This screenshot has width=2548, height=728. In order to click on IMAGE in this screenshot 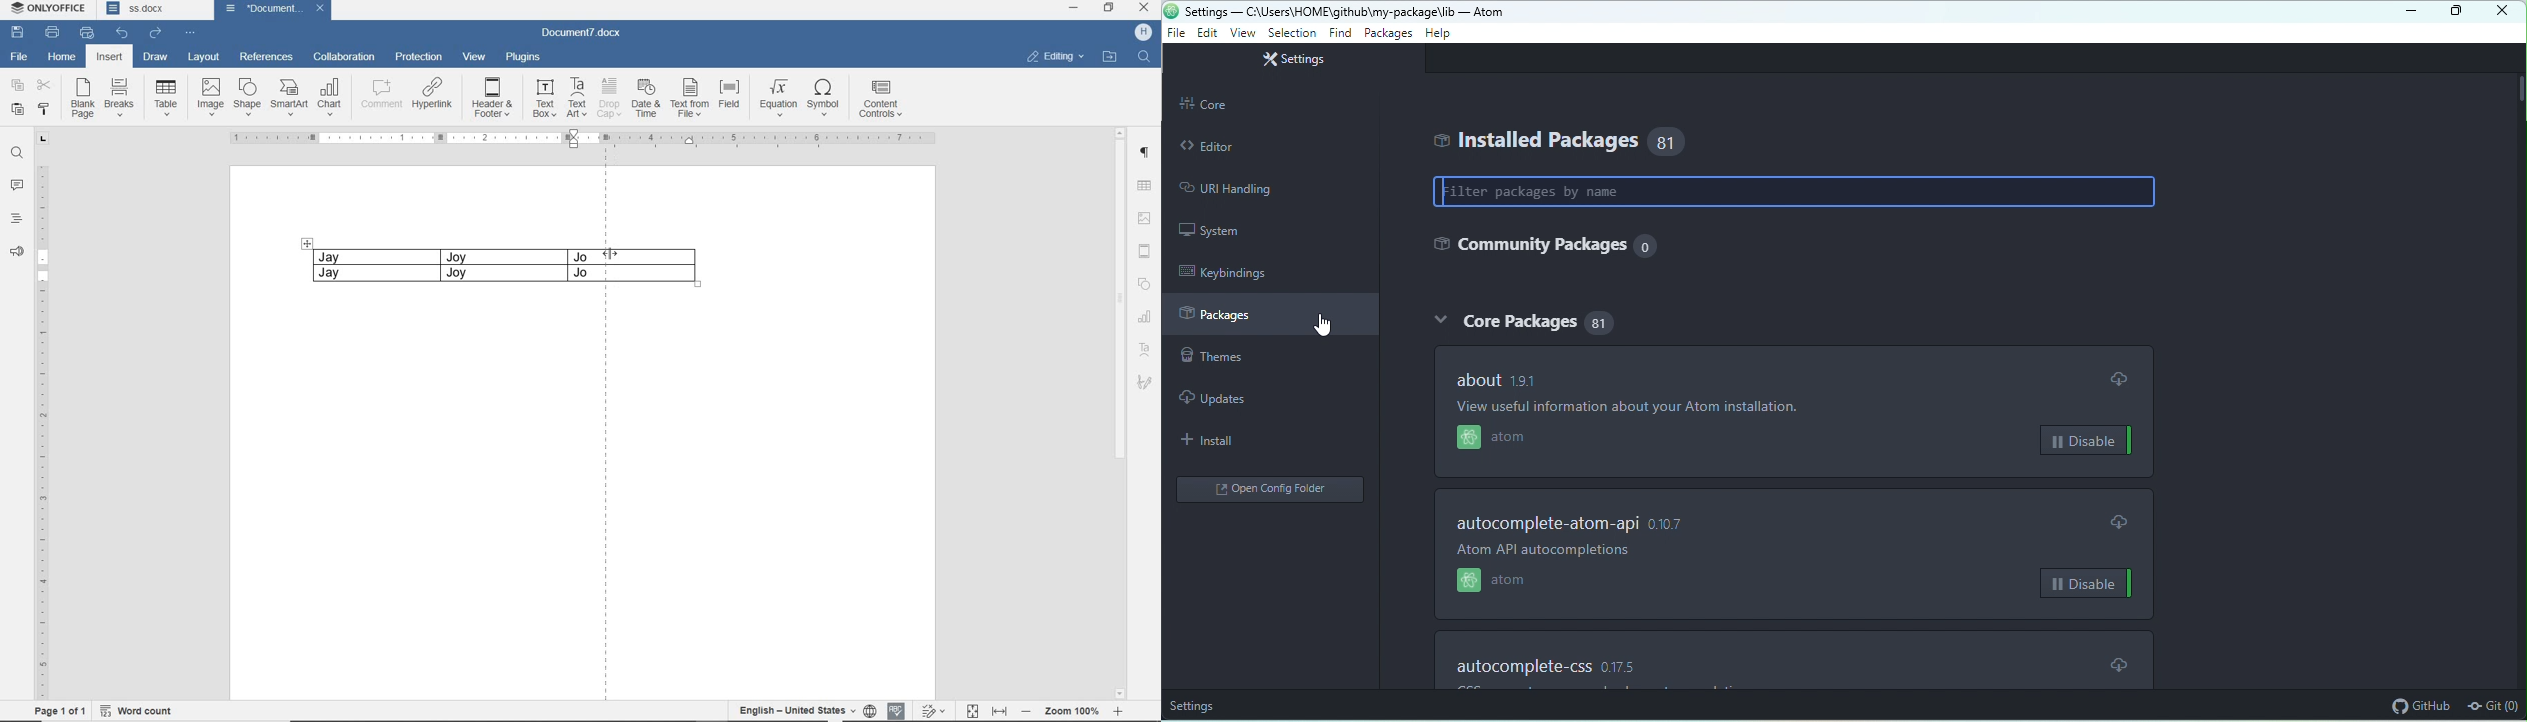, I will do `click(1145, 220)`.